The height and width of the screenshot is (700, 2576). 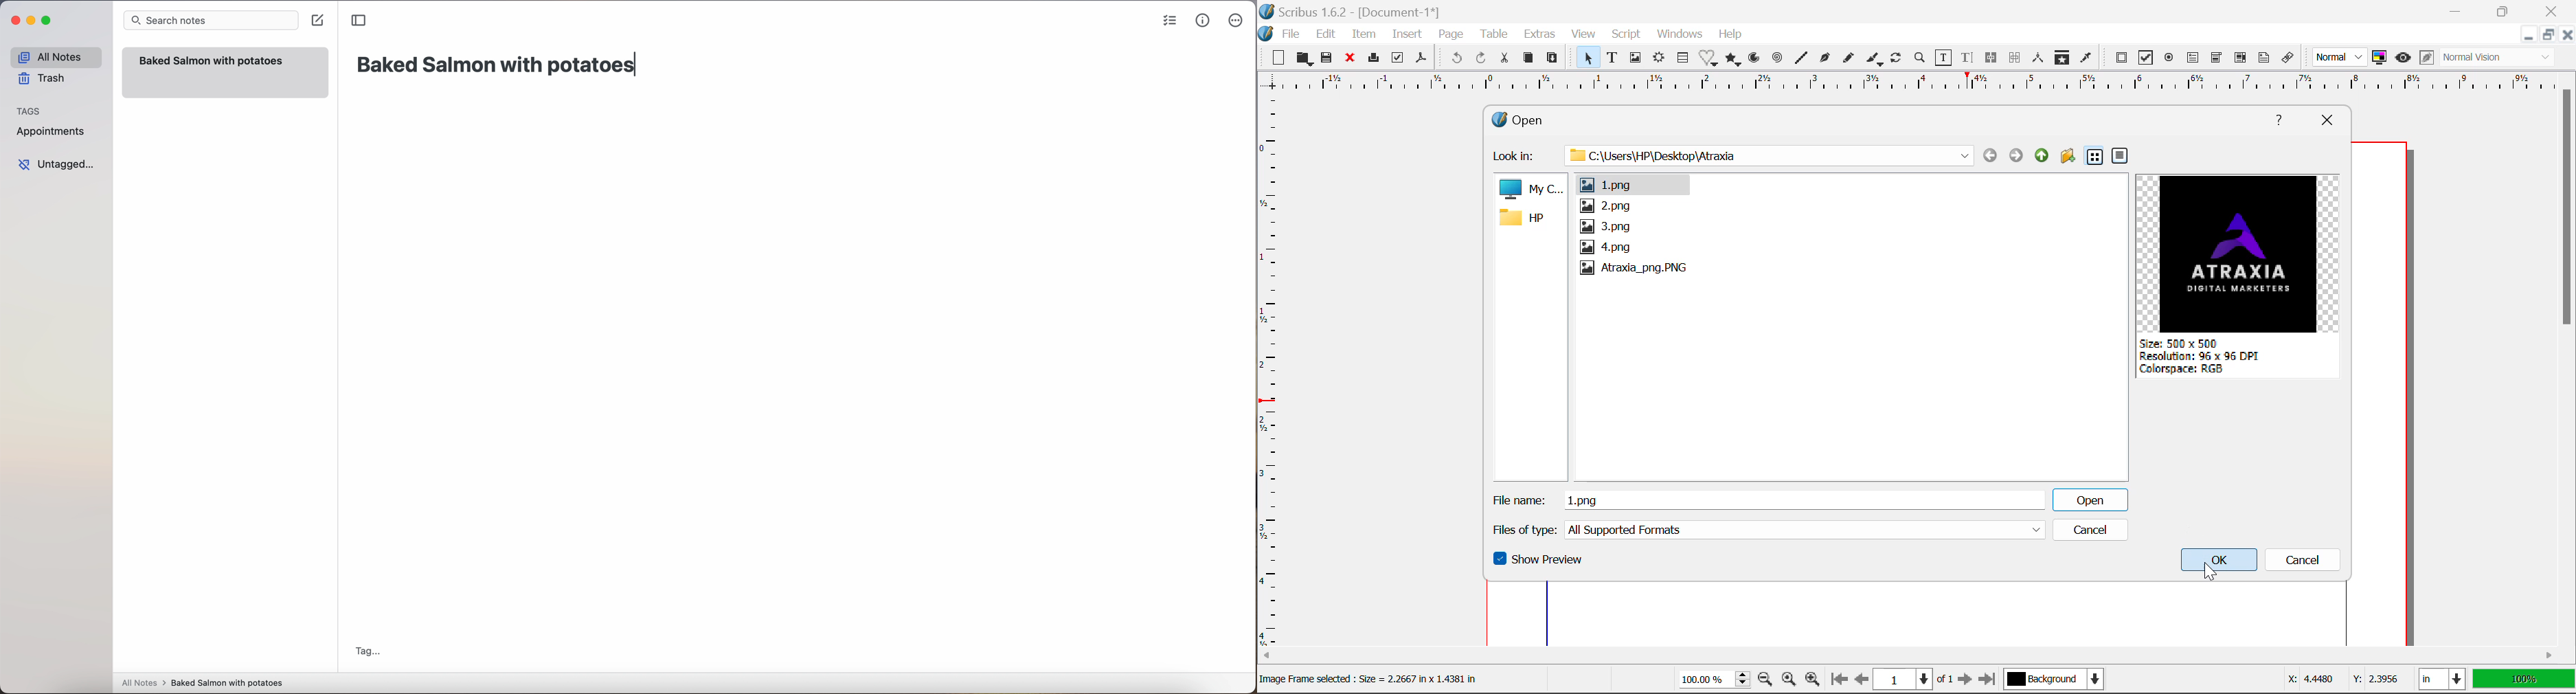 I want to click on New, so click(x=1278, y=60).